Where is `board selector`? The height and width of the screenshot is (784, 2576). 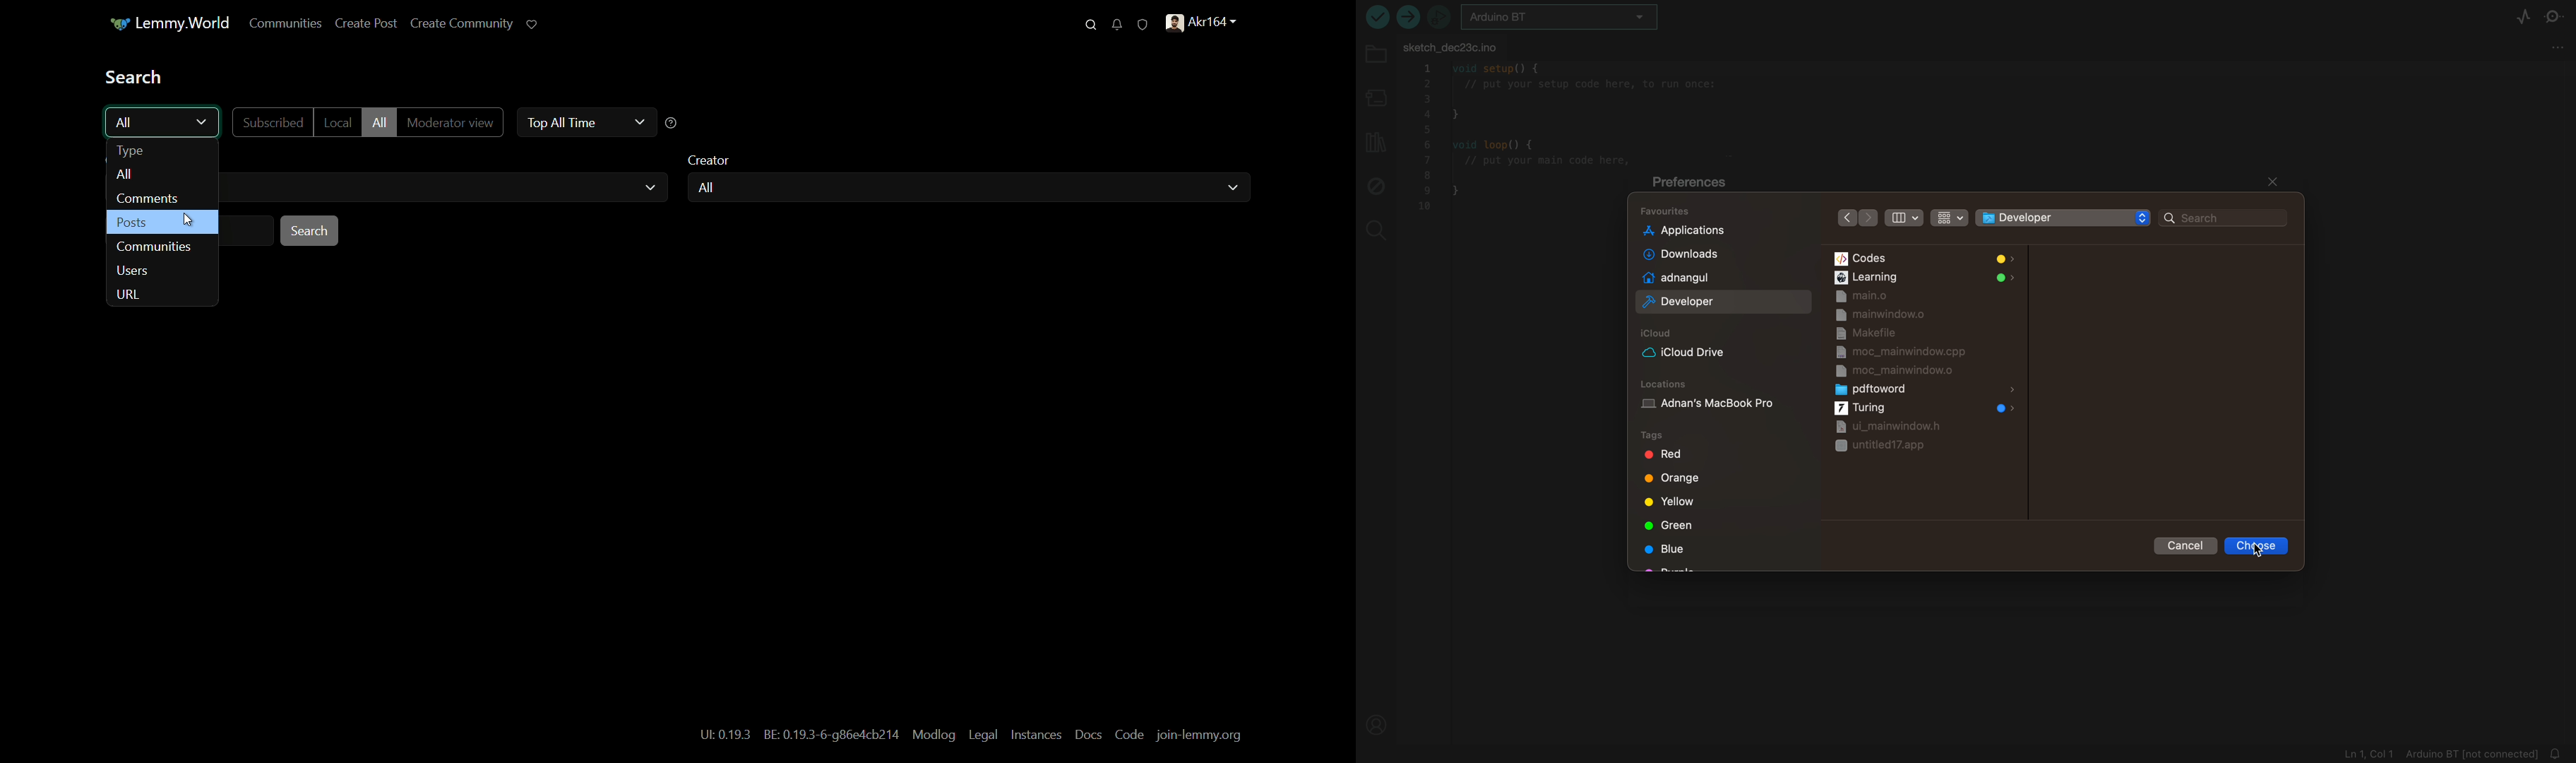
board selector is located at coordinates (1560, 19).